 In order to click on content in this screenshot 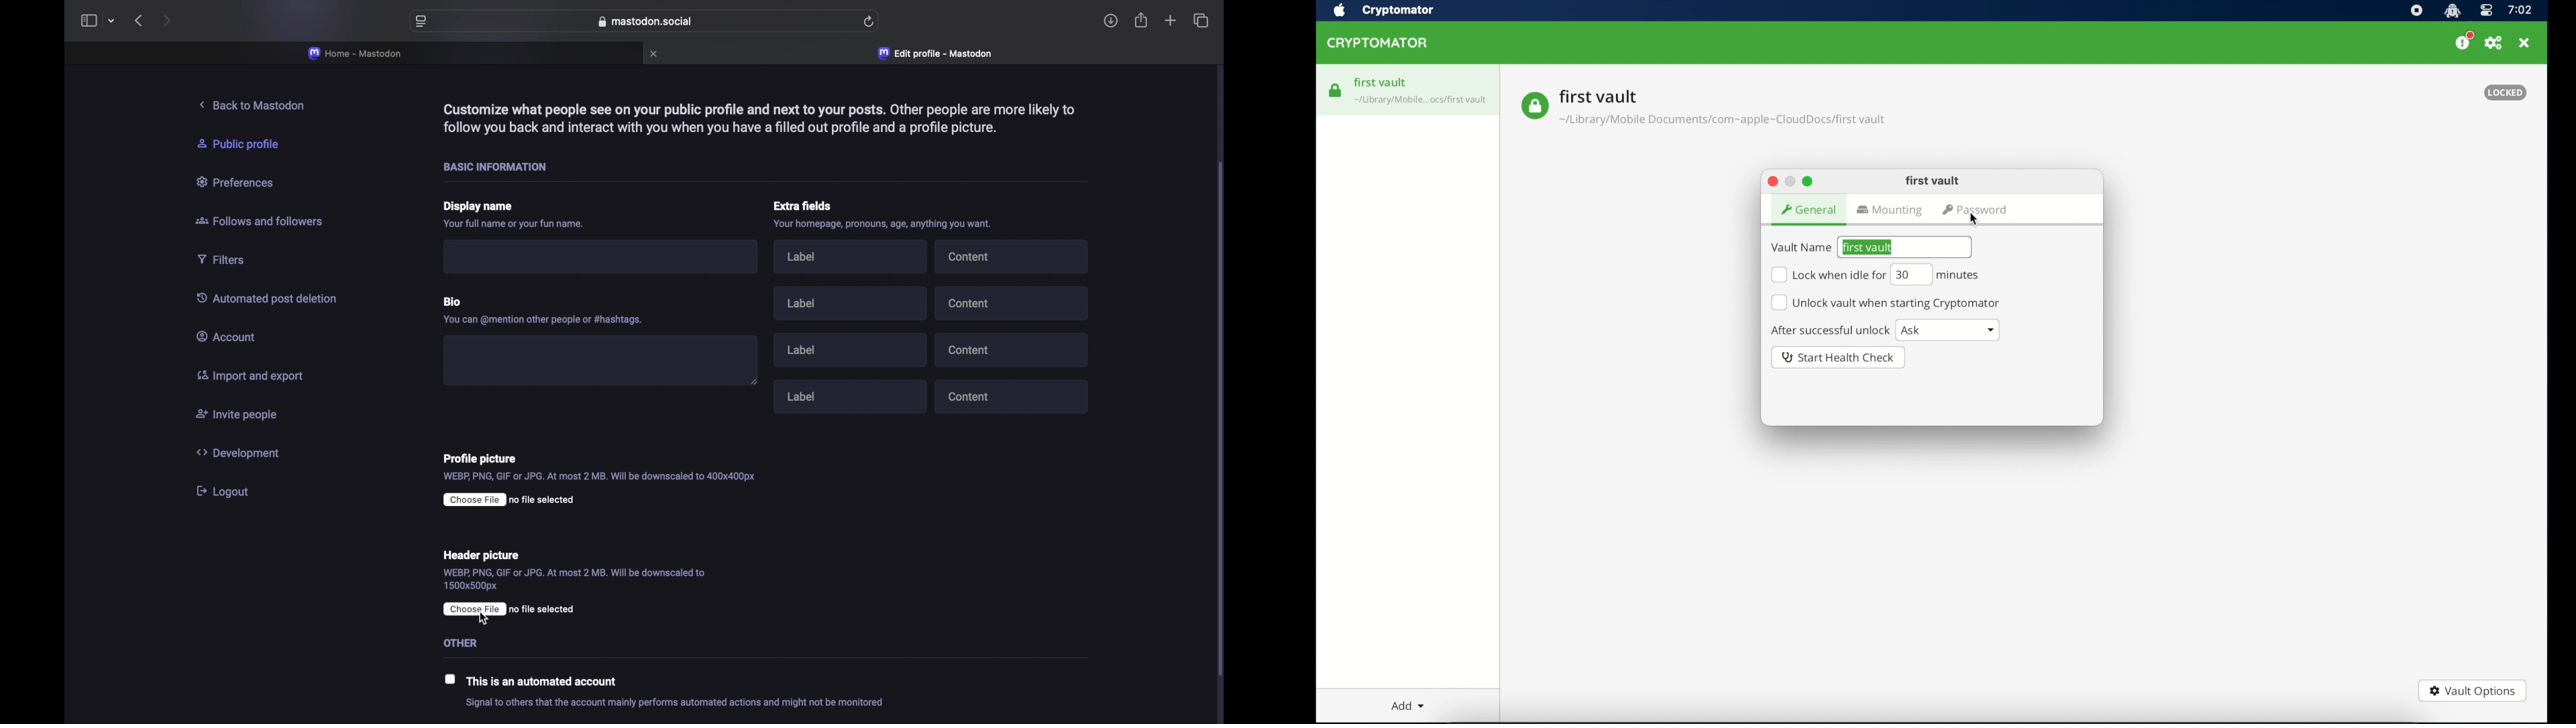, I will do `click(1013, 255)`.